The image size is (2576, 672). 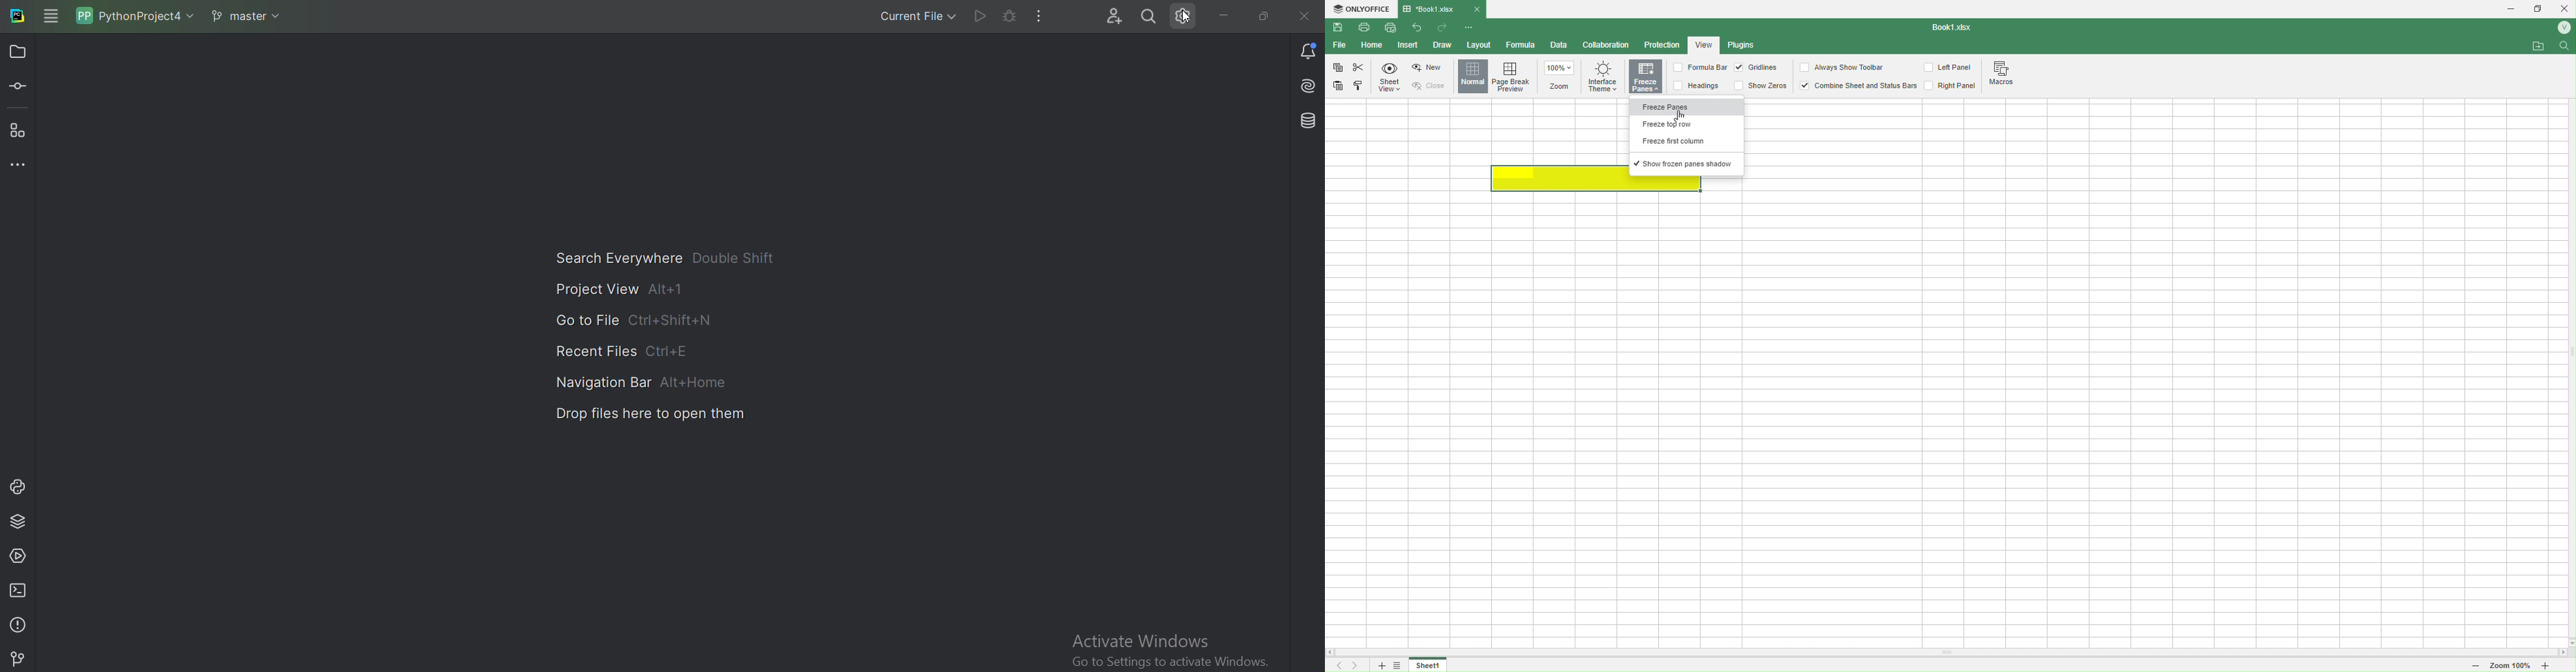 I want to click on Combine sheet and status bar, so click(x=1858, y=85).